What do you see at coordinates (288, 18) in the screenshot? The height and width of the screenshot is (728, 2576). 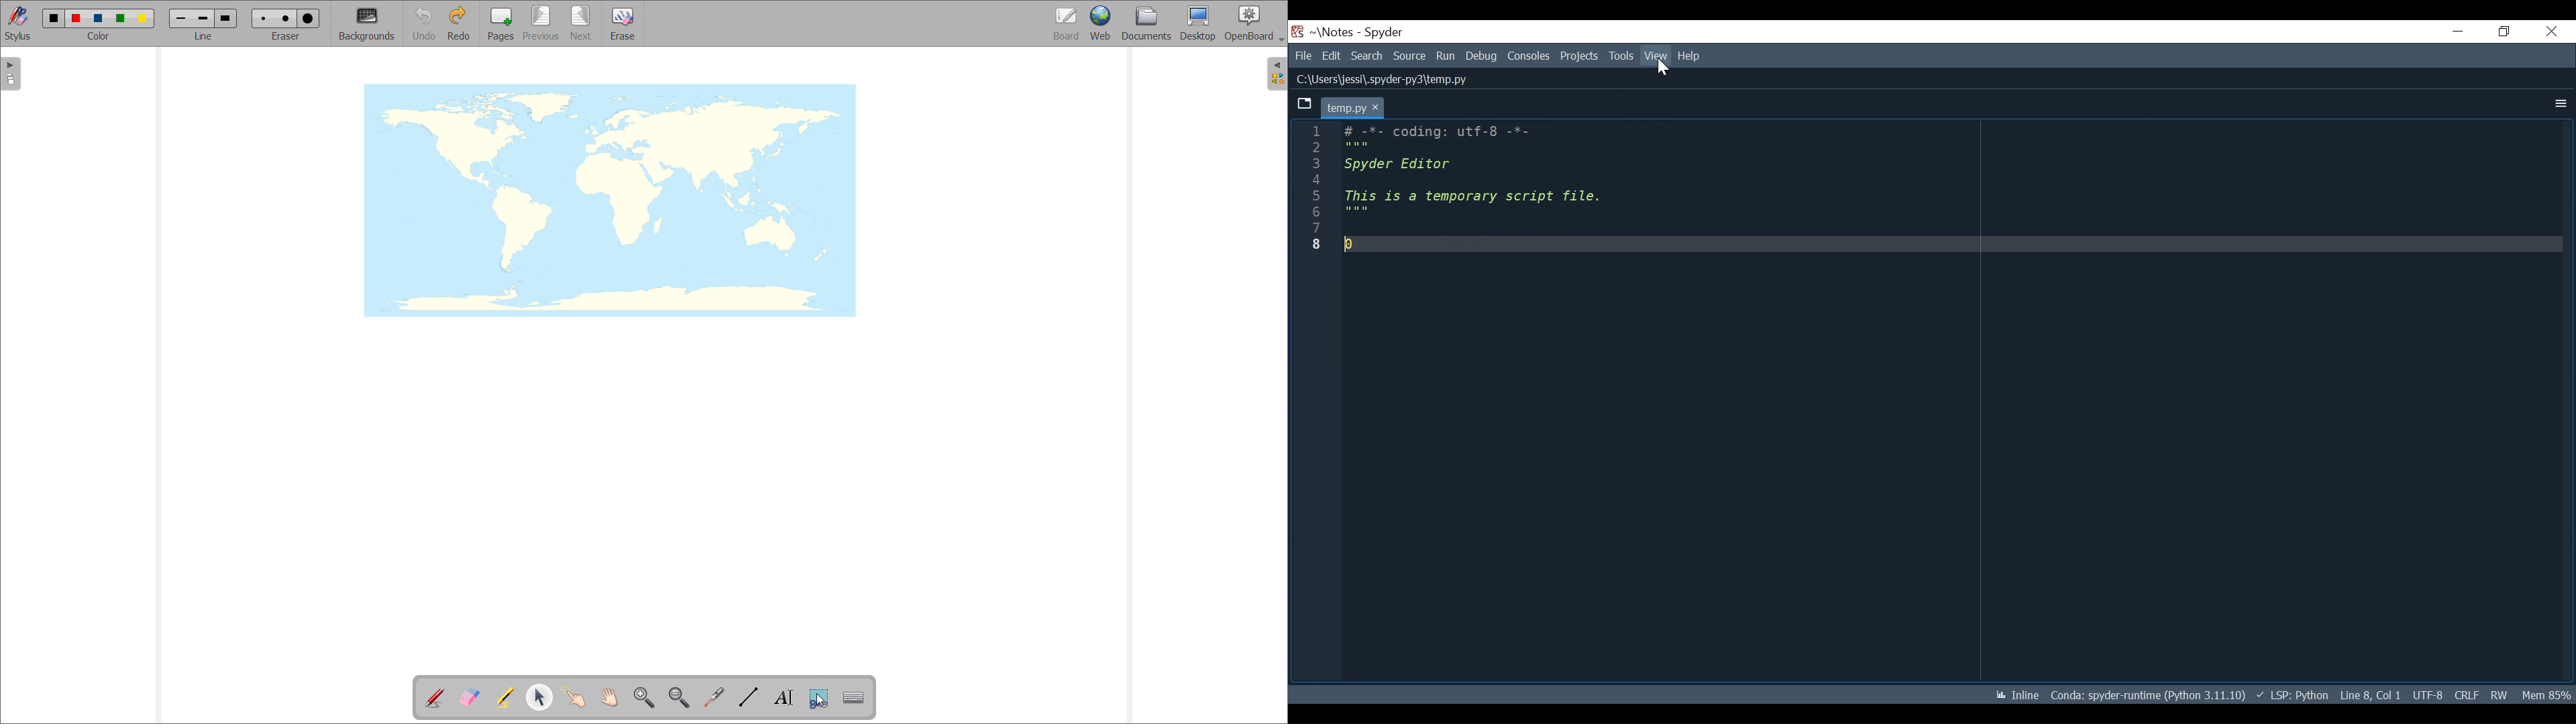 I see `medium` at bounding box center [288, 18].